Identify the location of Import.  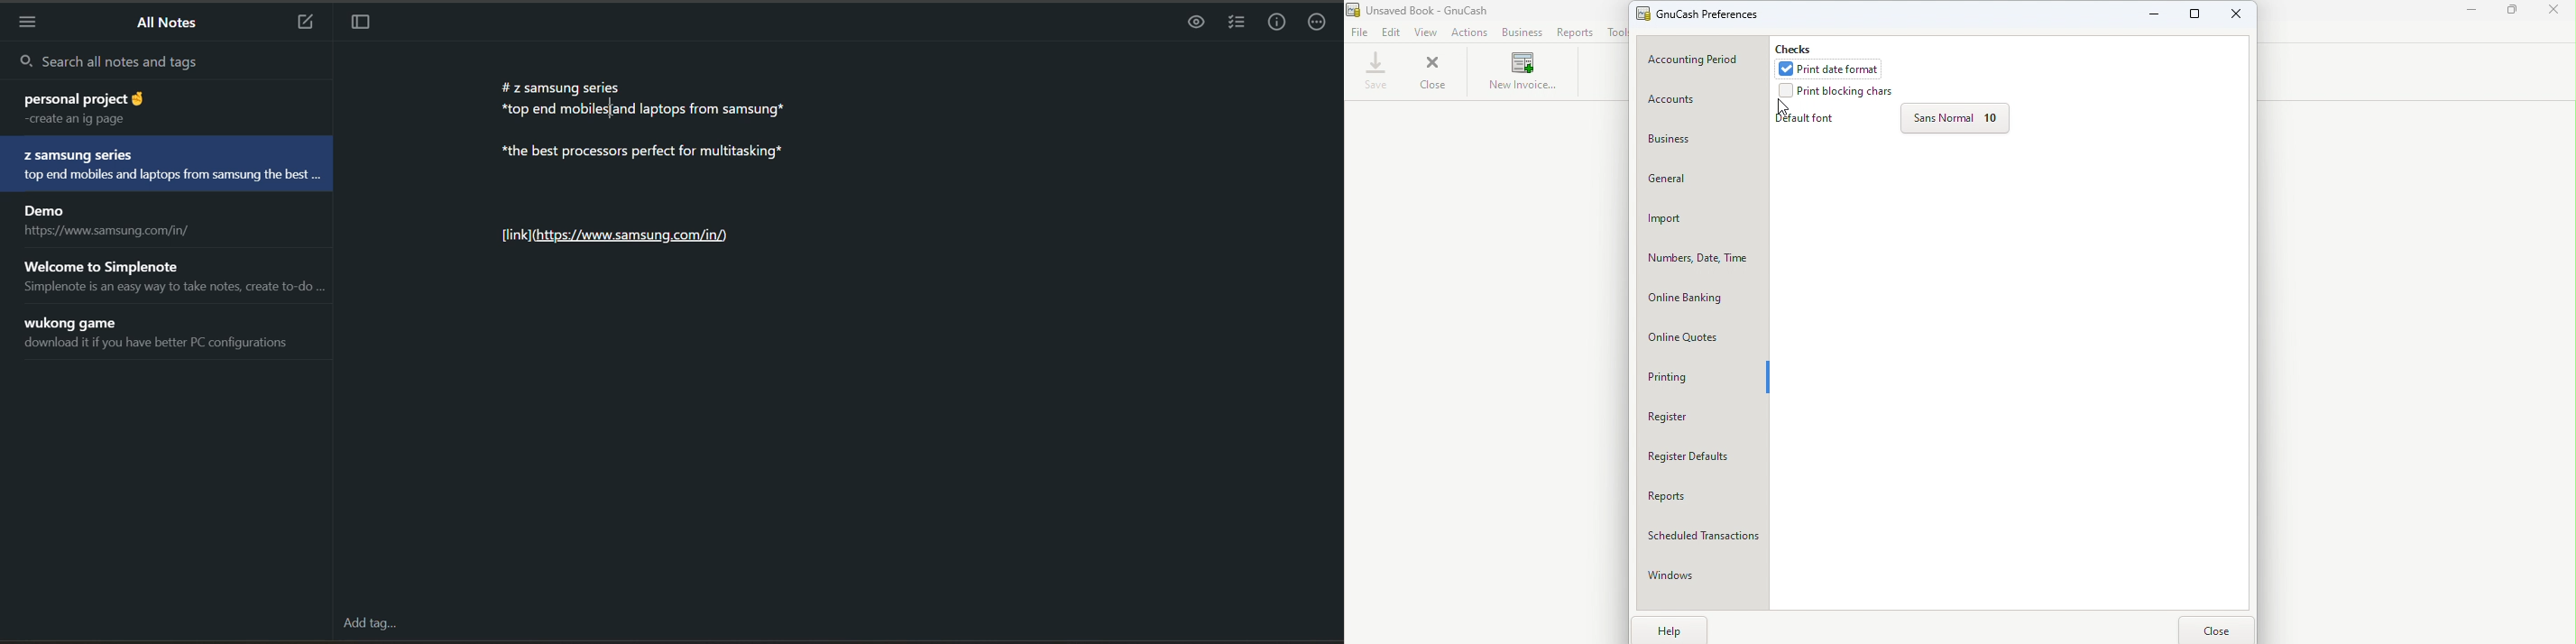
(1704, 219).